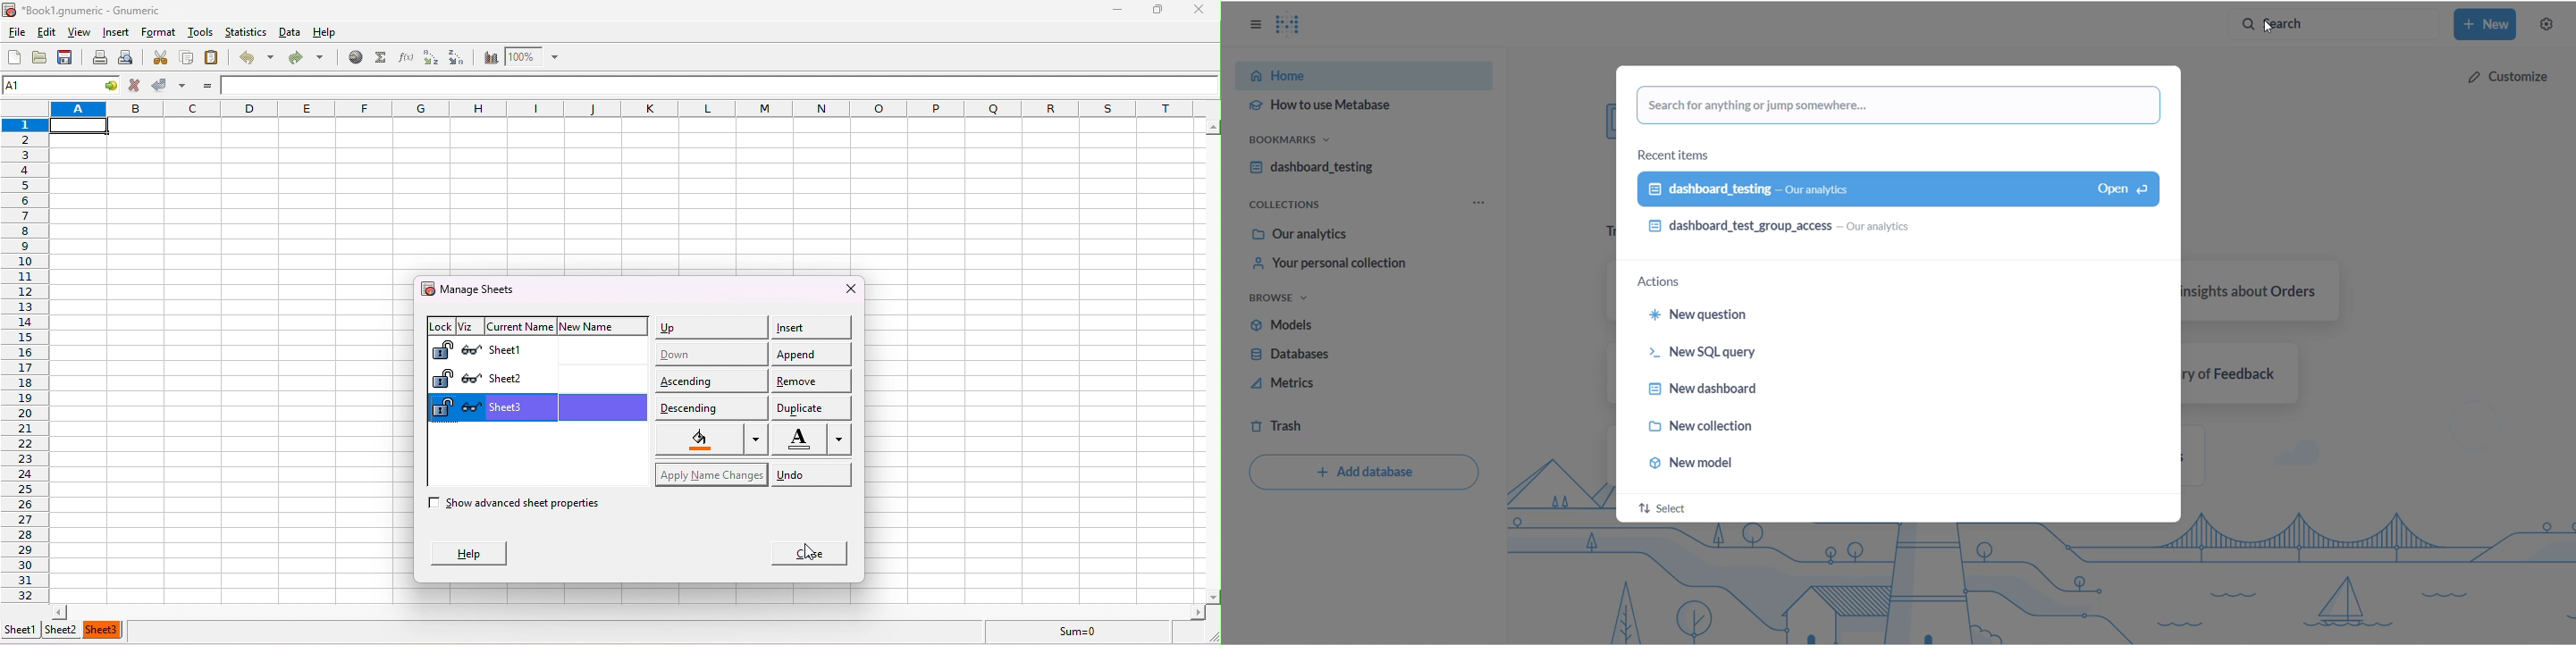 The height and width of the screenshot is (672, 2576). I want to click on undo, so click(810, 474).